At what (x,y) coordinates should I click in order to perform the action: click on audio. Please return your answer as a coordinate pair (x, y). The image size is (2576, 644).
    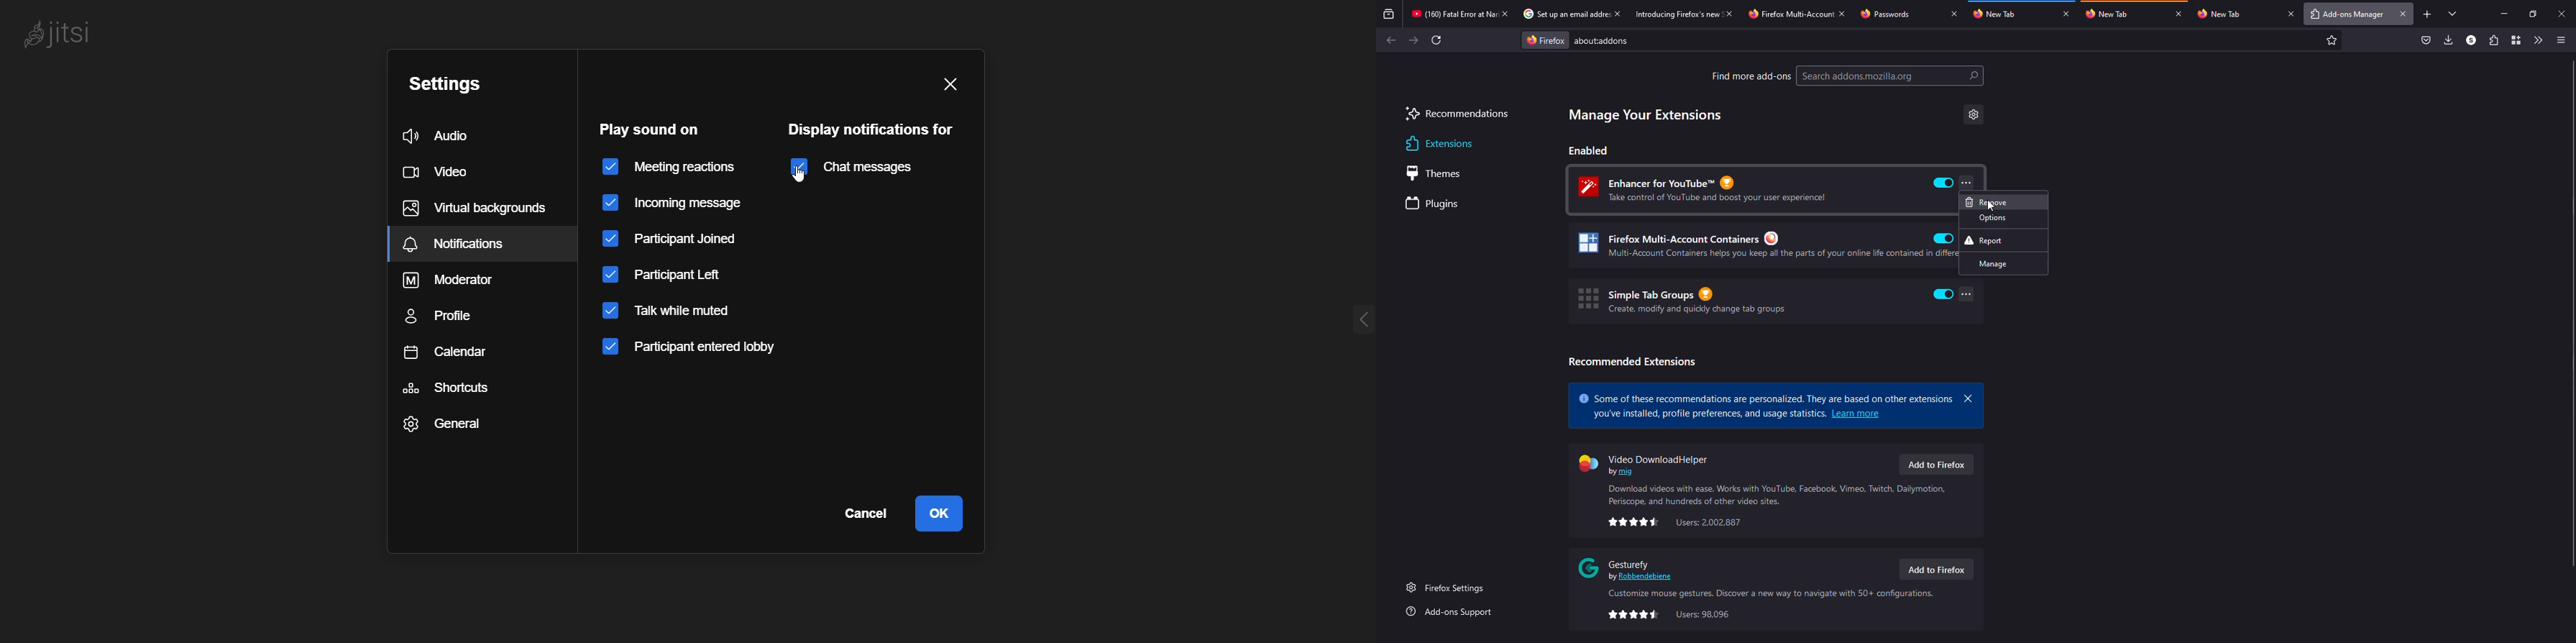
    Looking at the image, I should click on (450, 136).